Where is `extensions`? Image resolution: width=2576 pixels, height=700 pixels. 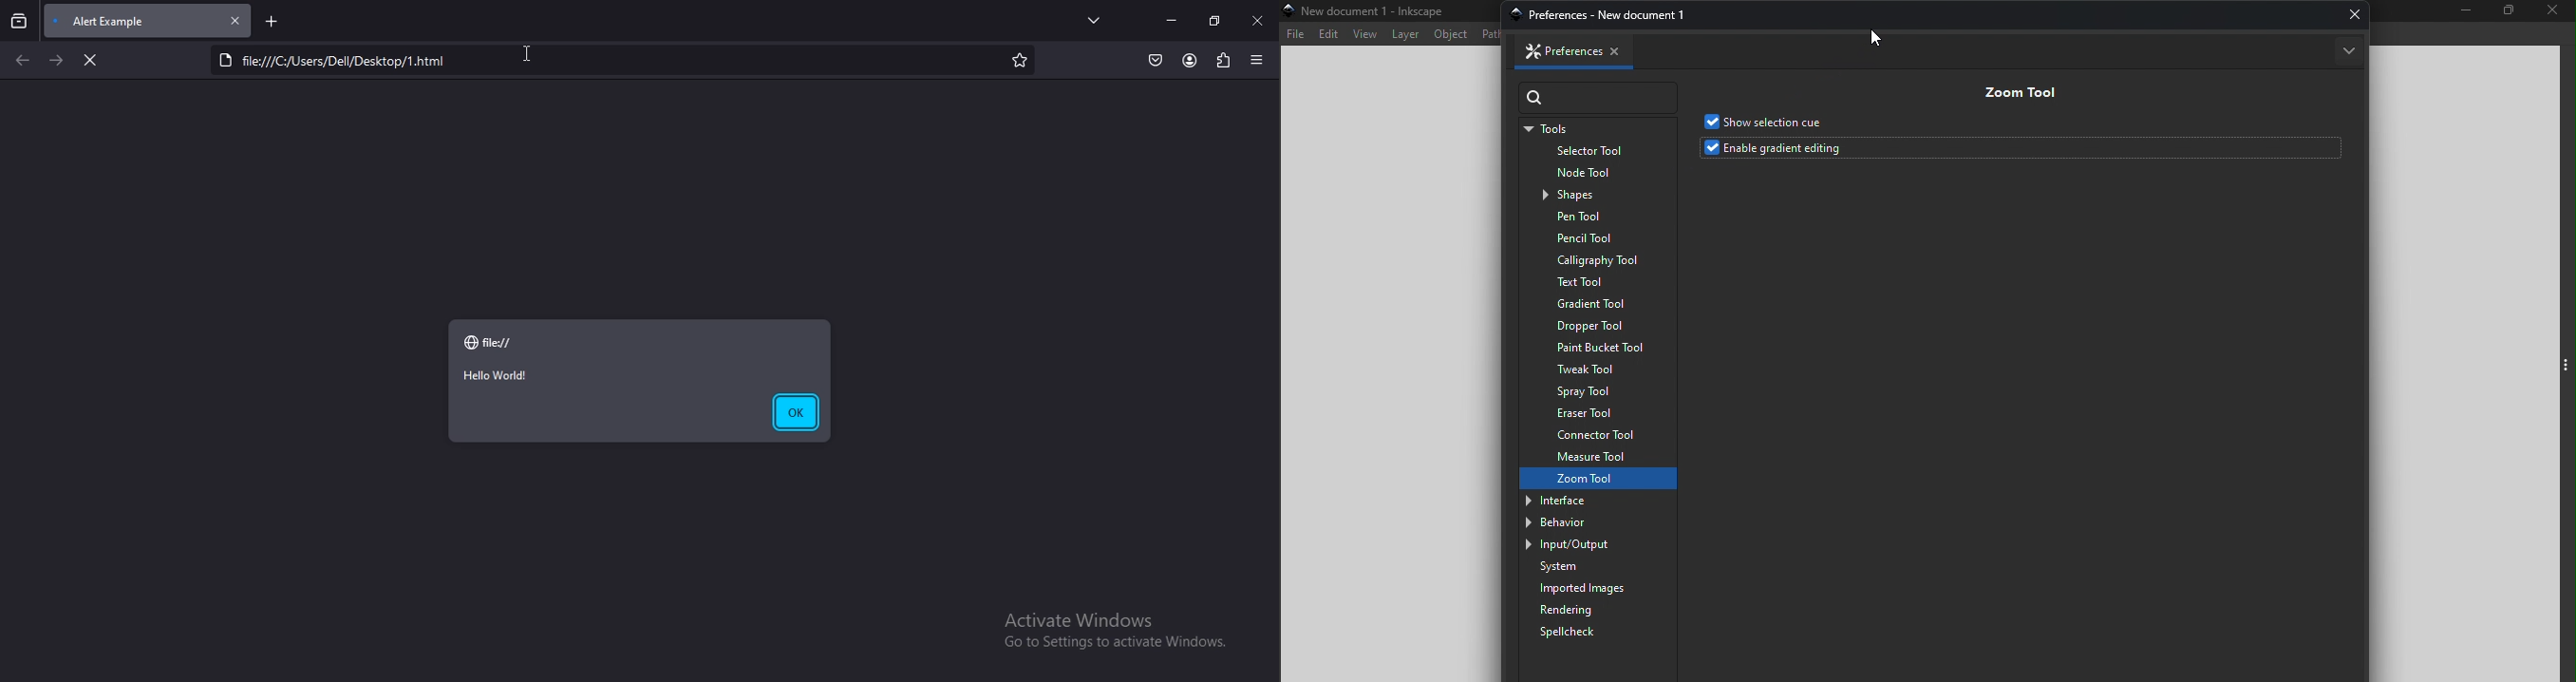 extensions is located at coordinates (1224, 61).